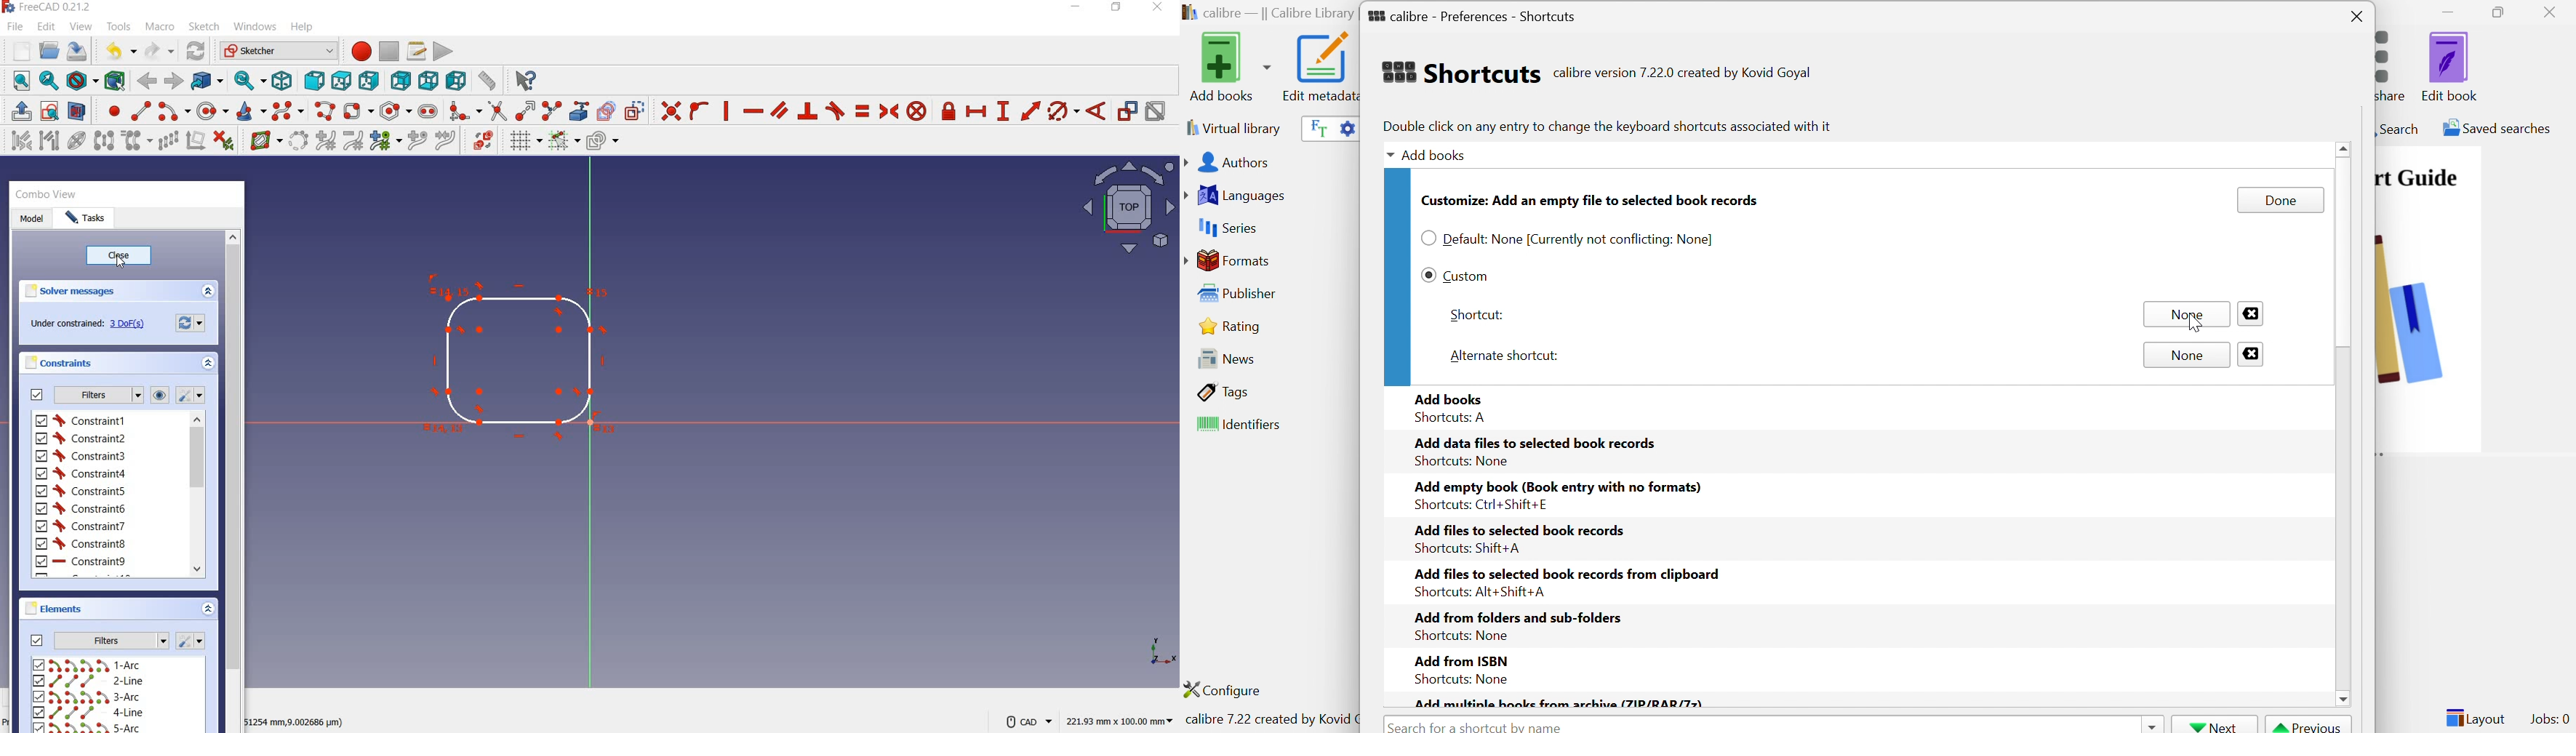  Describe the element at coordinates (2495, 128) in the screenshot. I see `Saved searches` at that location.